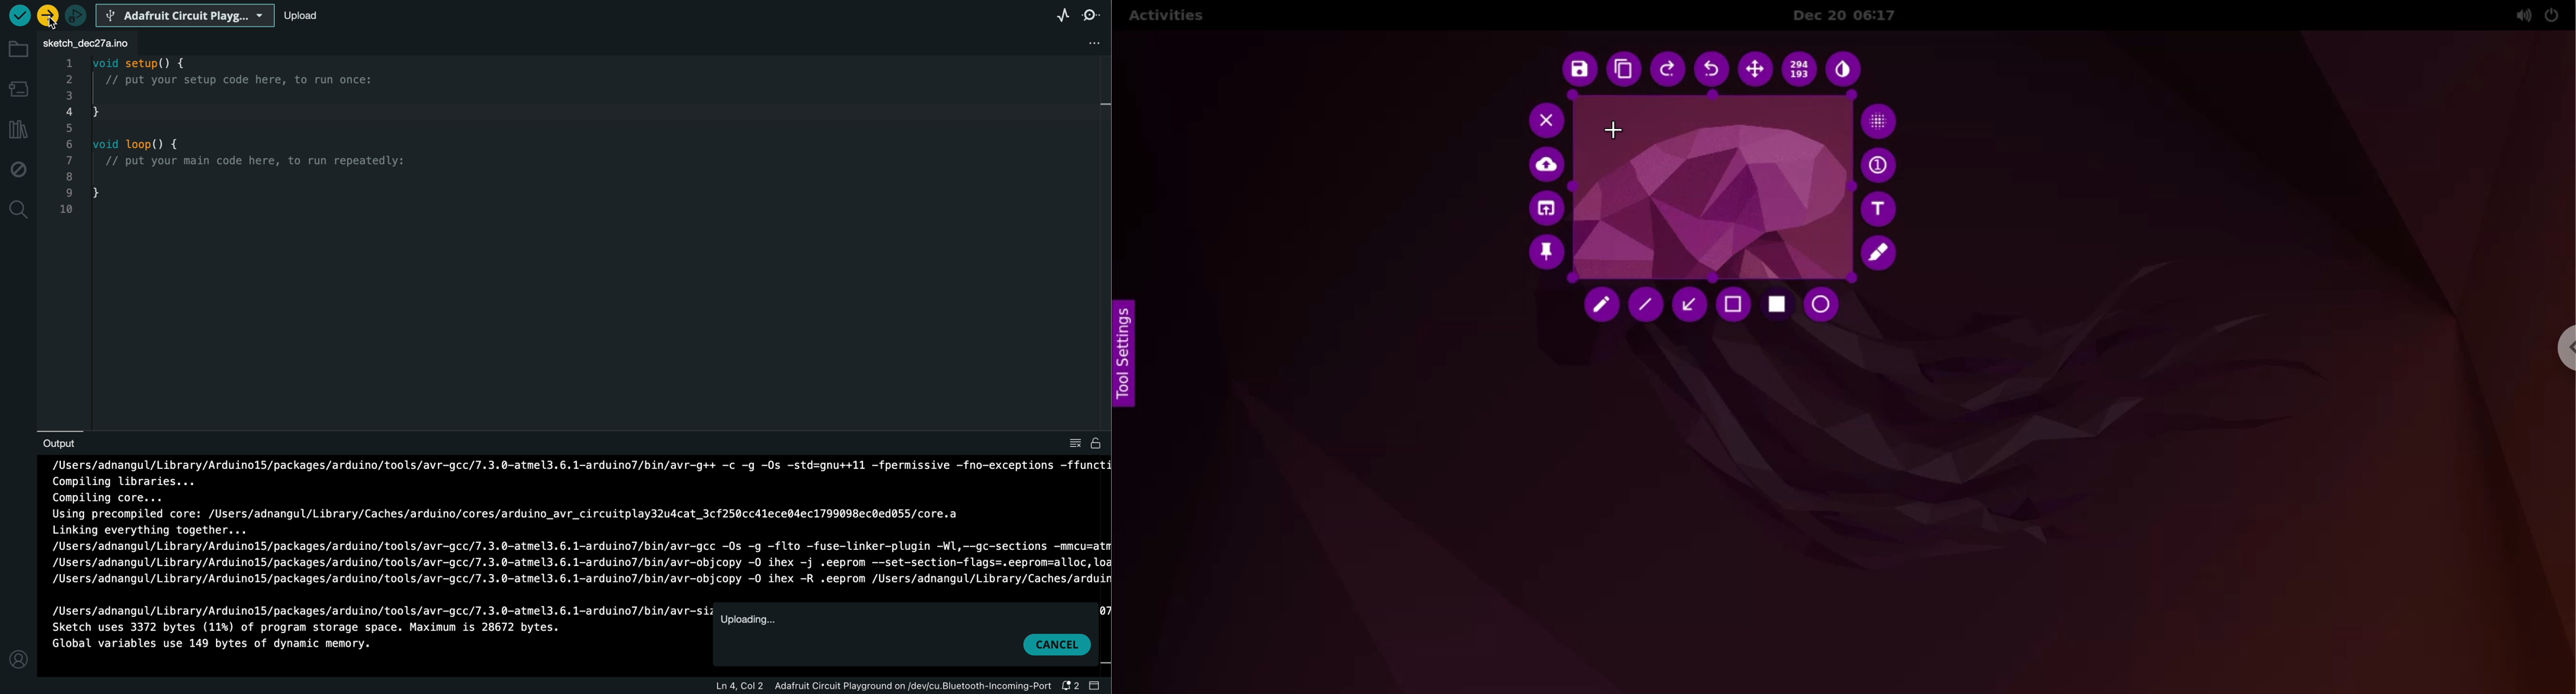 The width and height of the screenshot is (2576, 700). Describe the element at coordinates (303, 15) in the screenshot. I see `upload` at that location.